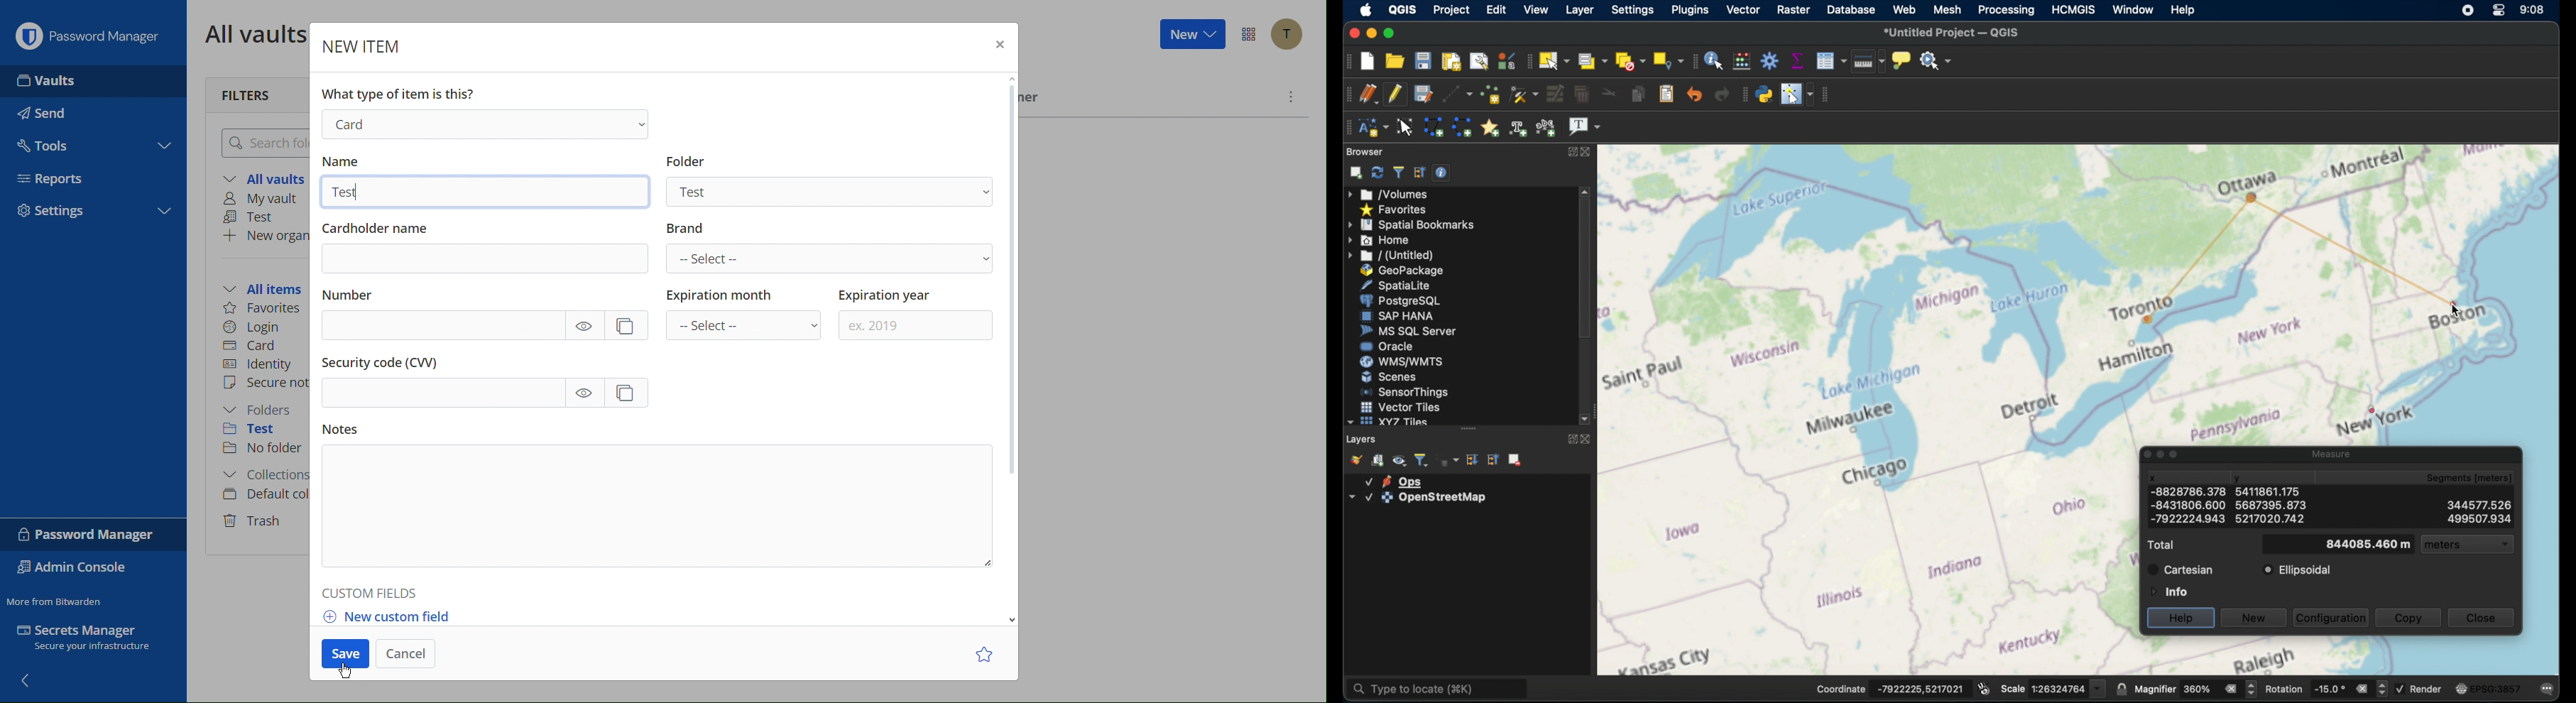  Describe the element at coordinates (917, 315) in the screenshot. I see `Expiration year` at that location.